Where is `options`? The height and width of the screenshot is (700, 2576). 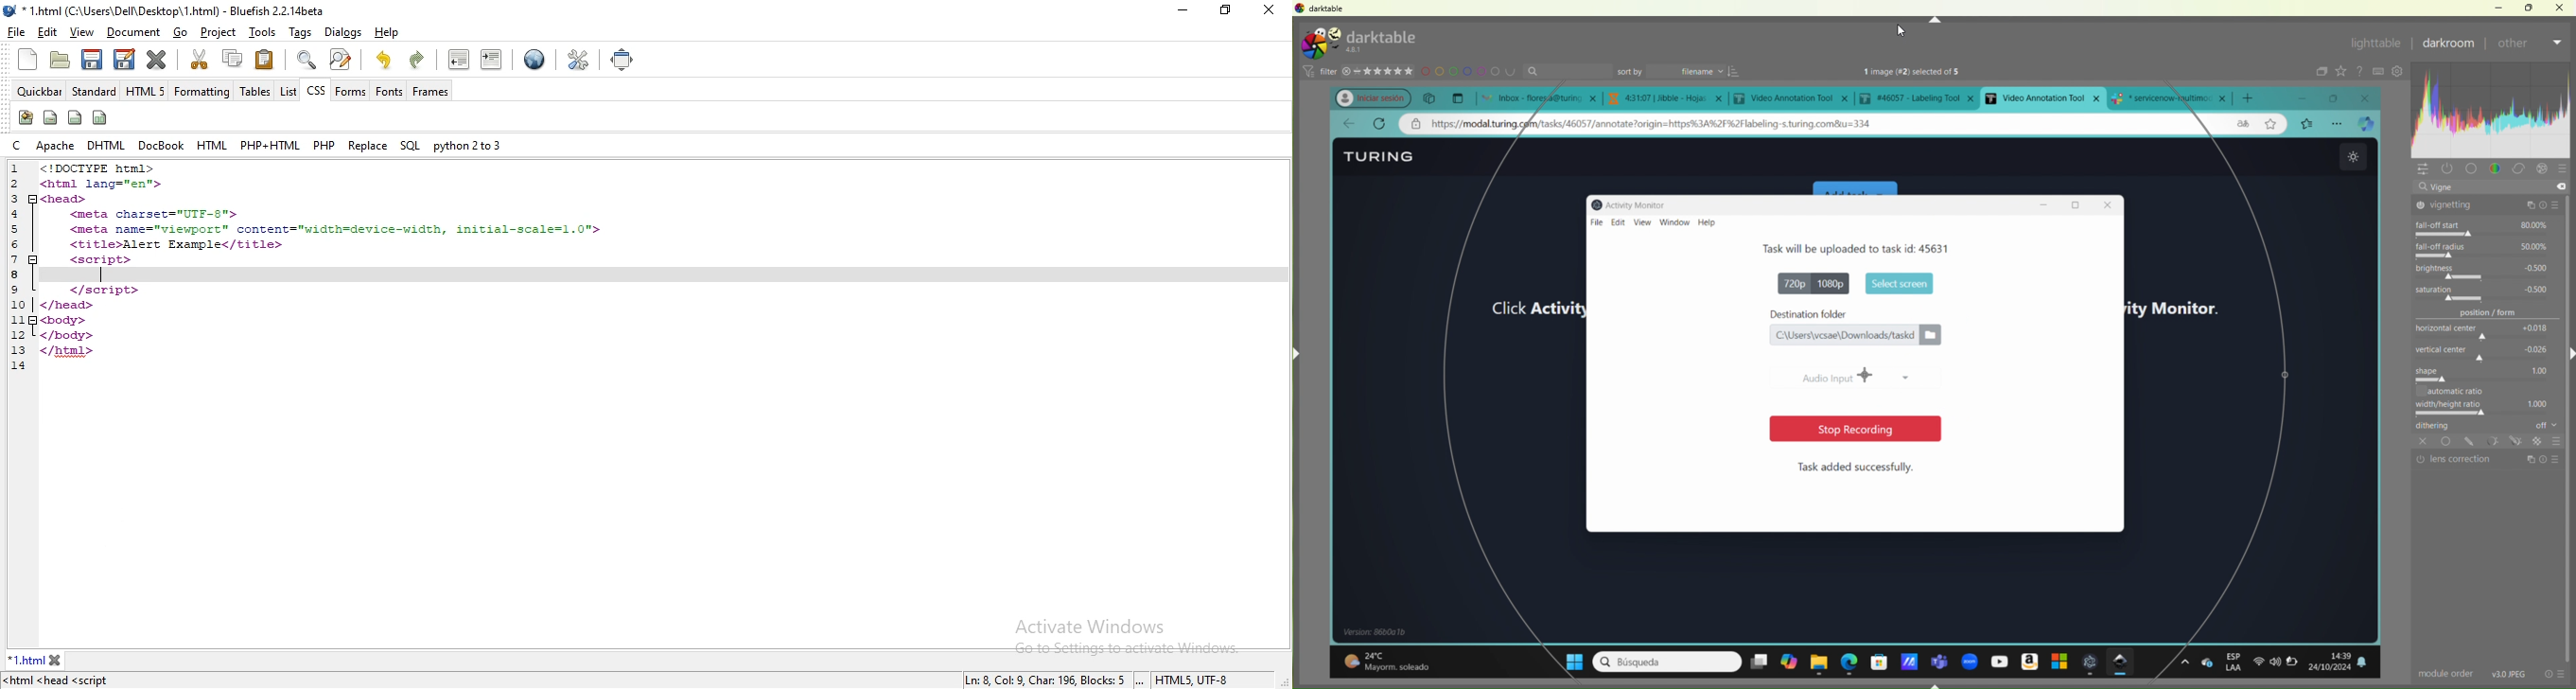 options is located at coordinates (2182, 660).